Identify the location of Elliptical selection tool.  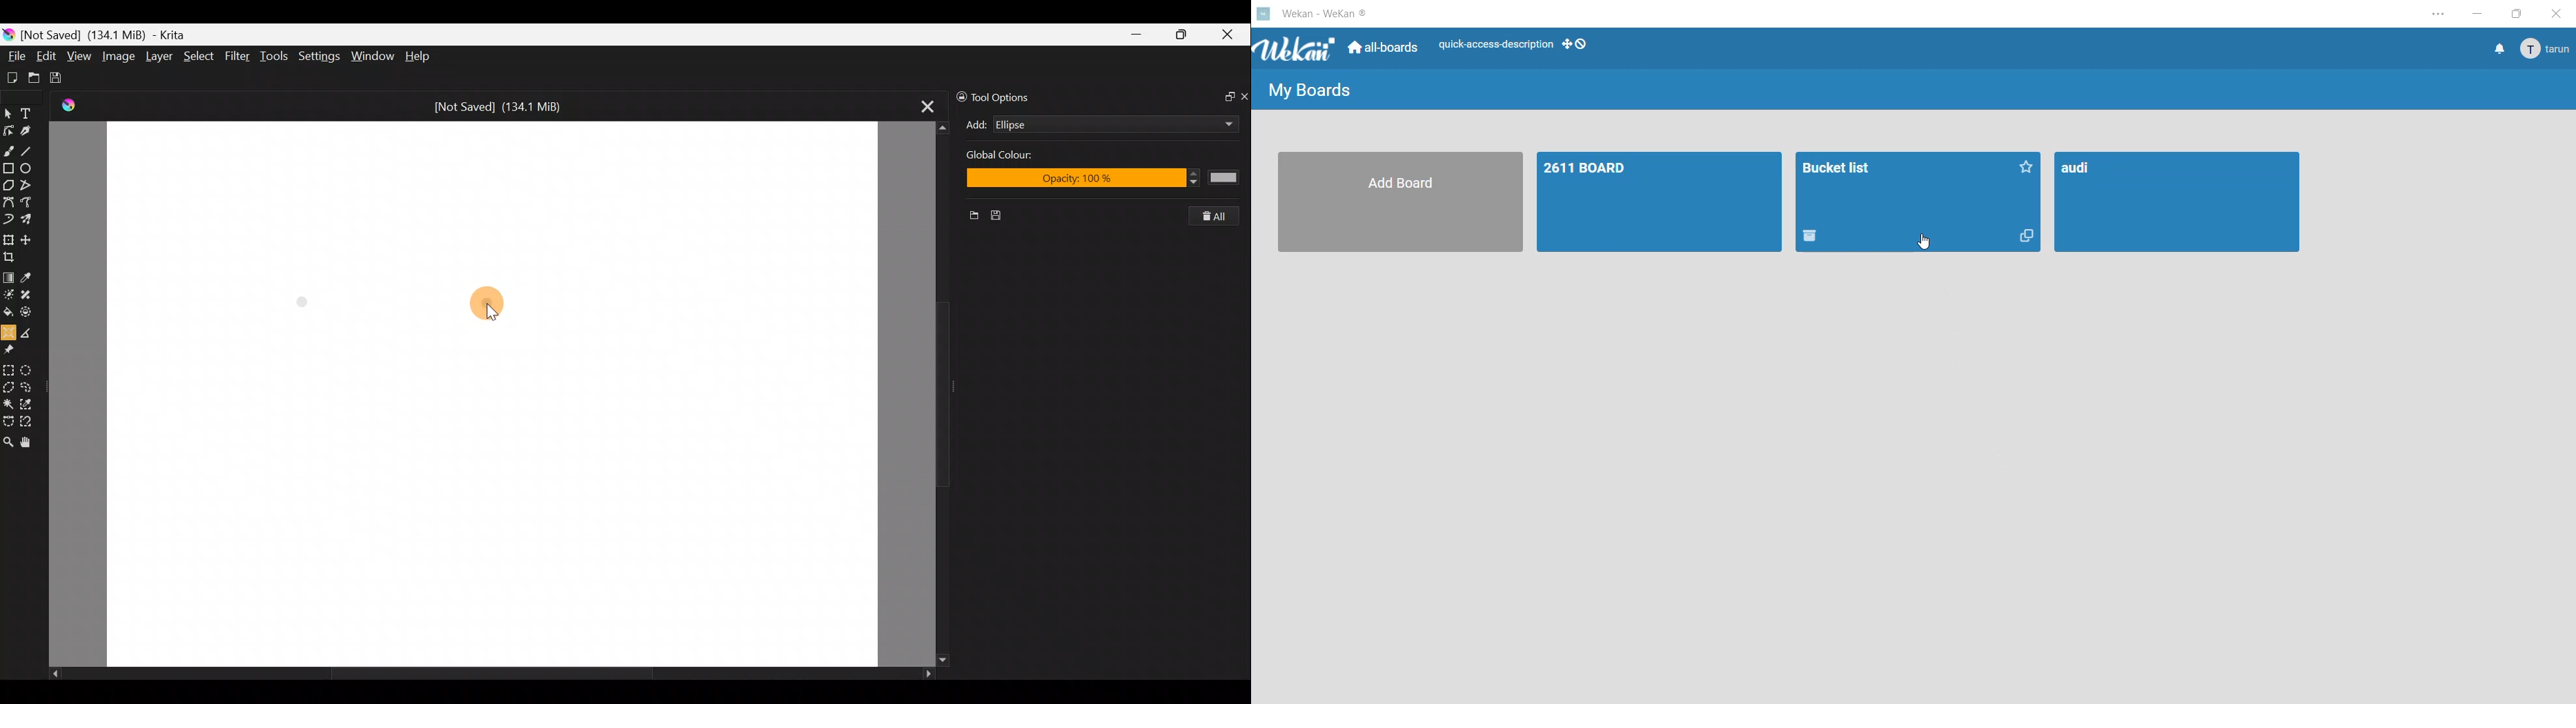
(33, 368).